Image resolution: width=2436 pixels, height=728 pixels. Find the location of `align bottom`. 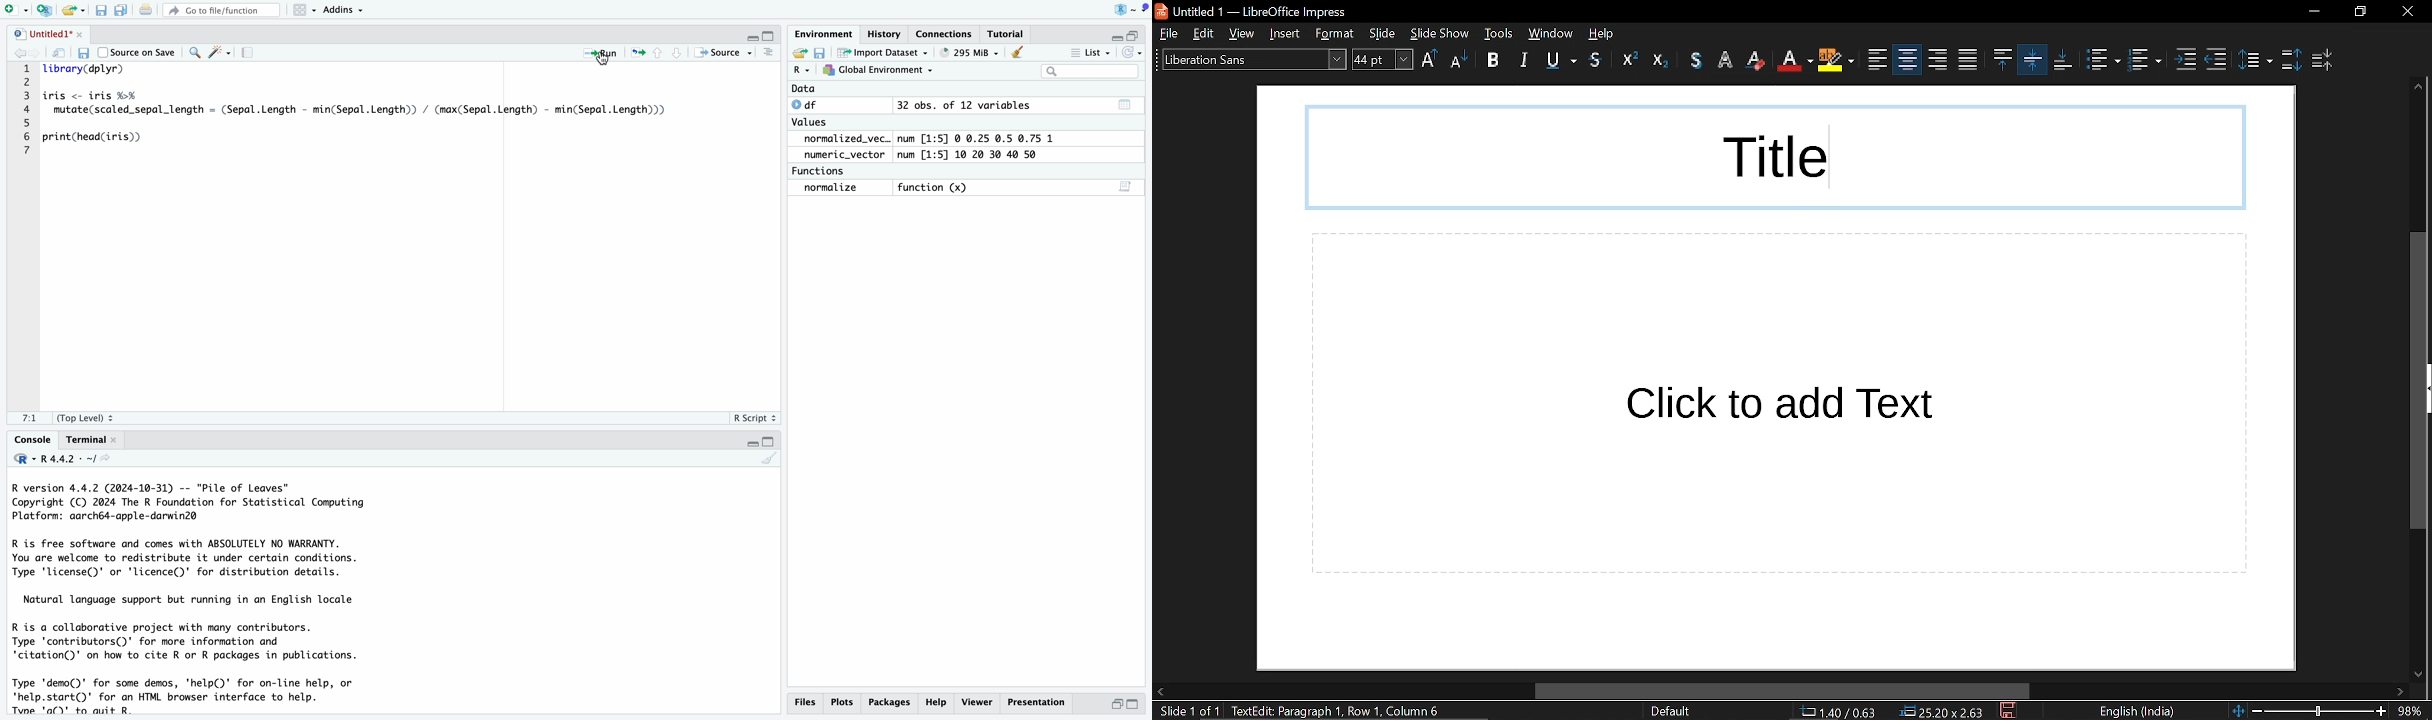

align bottom is located at coordinates (2063, 60).